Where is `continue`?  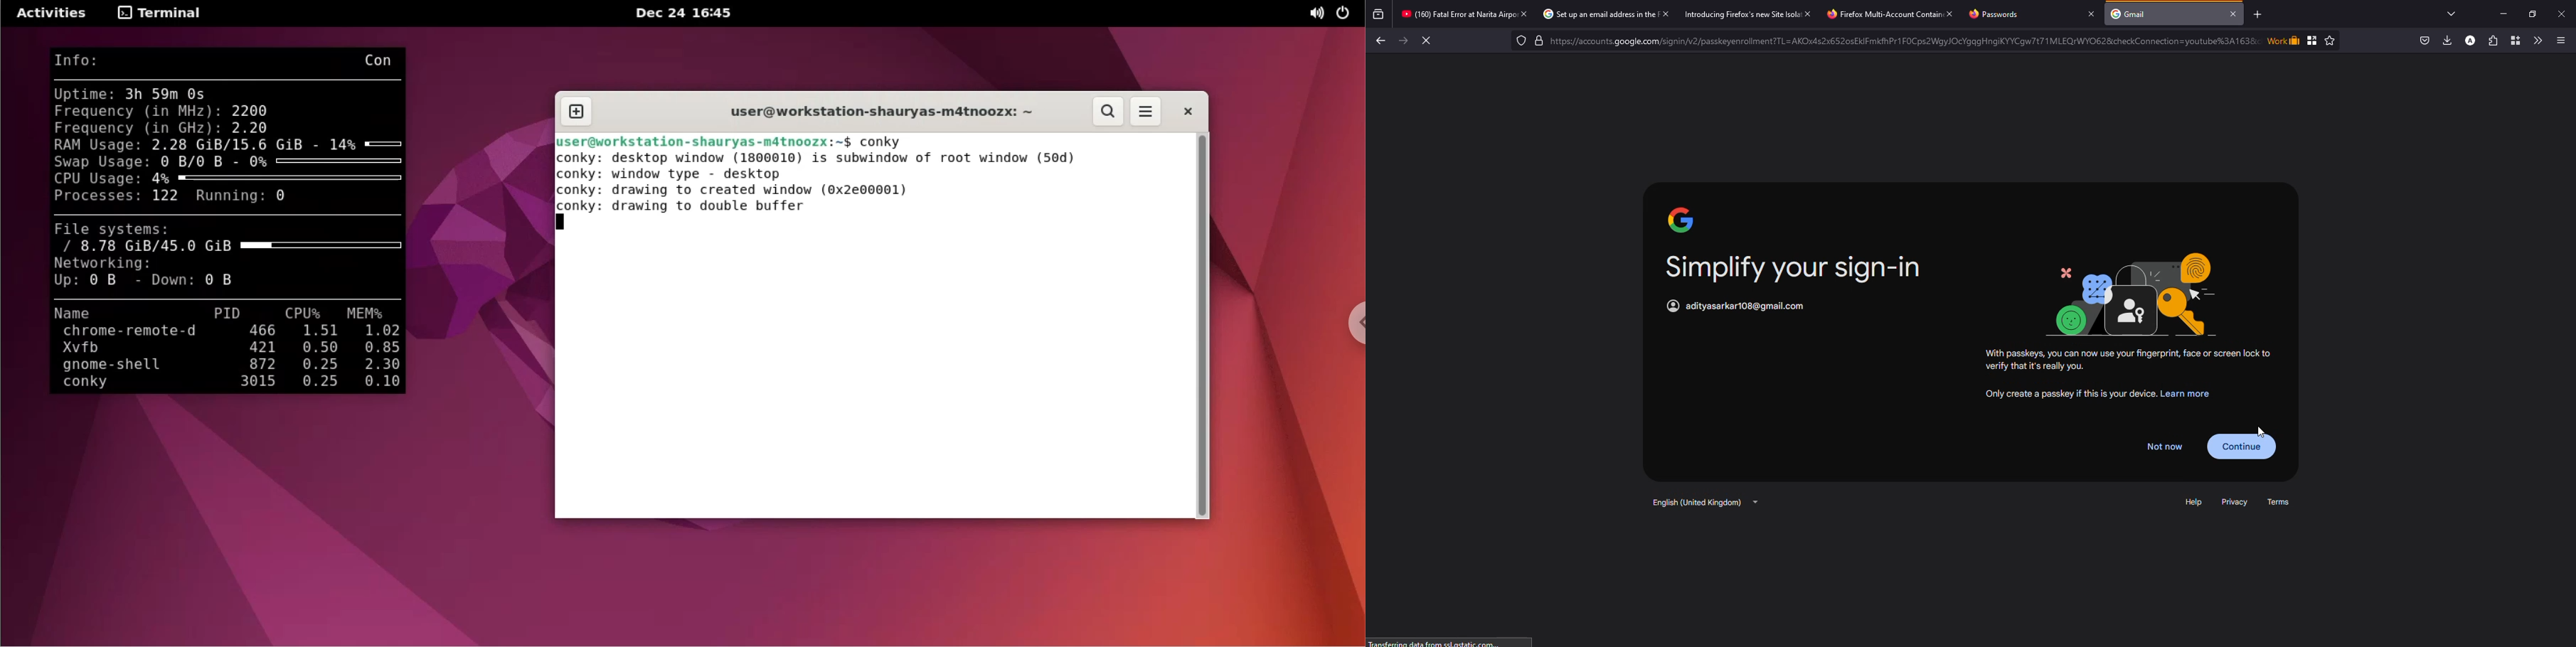
continue is located at coordinates (2247, 445).